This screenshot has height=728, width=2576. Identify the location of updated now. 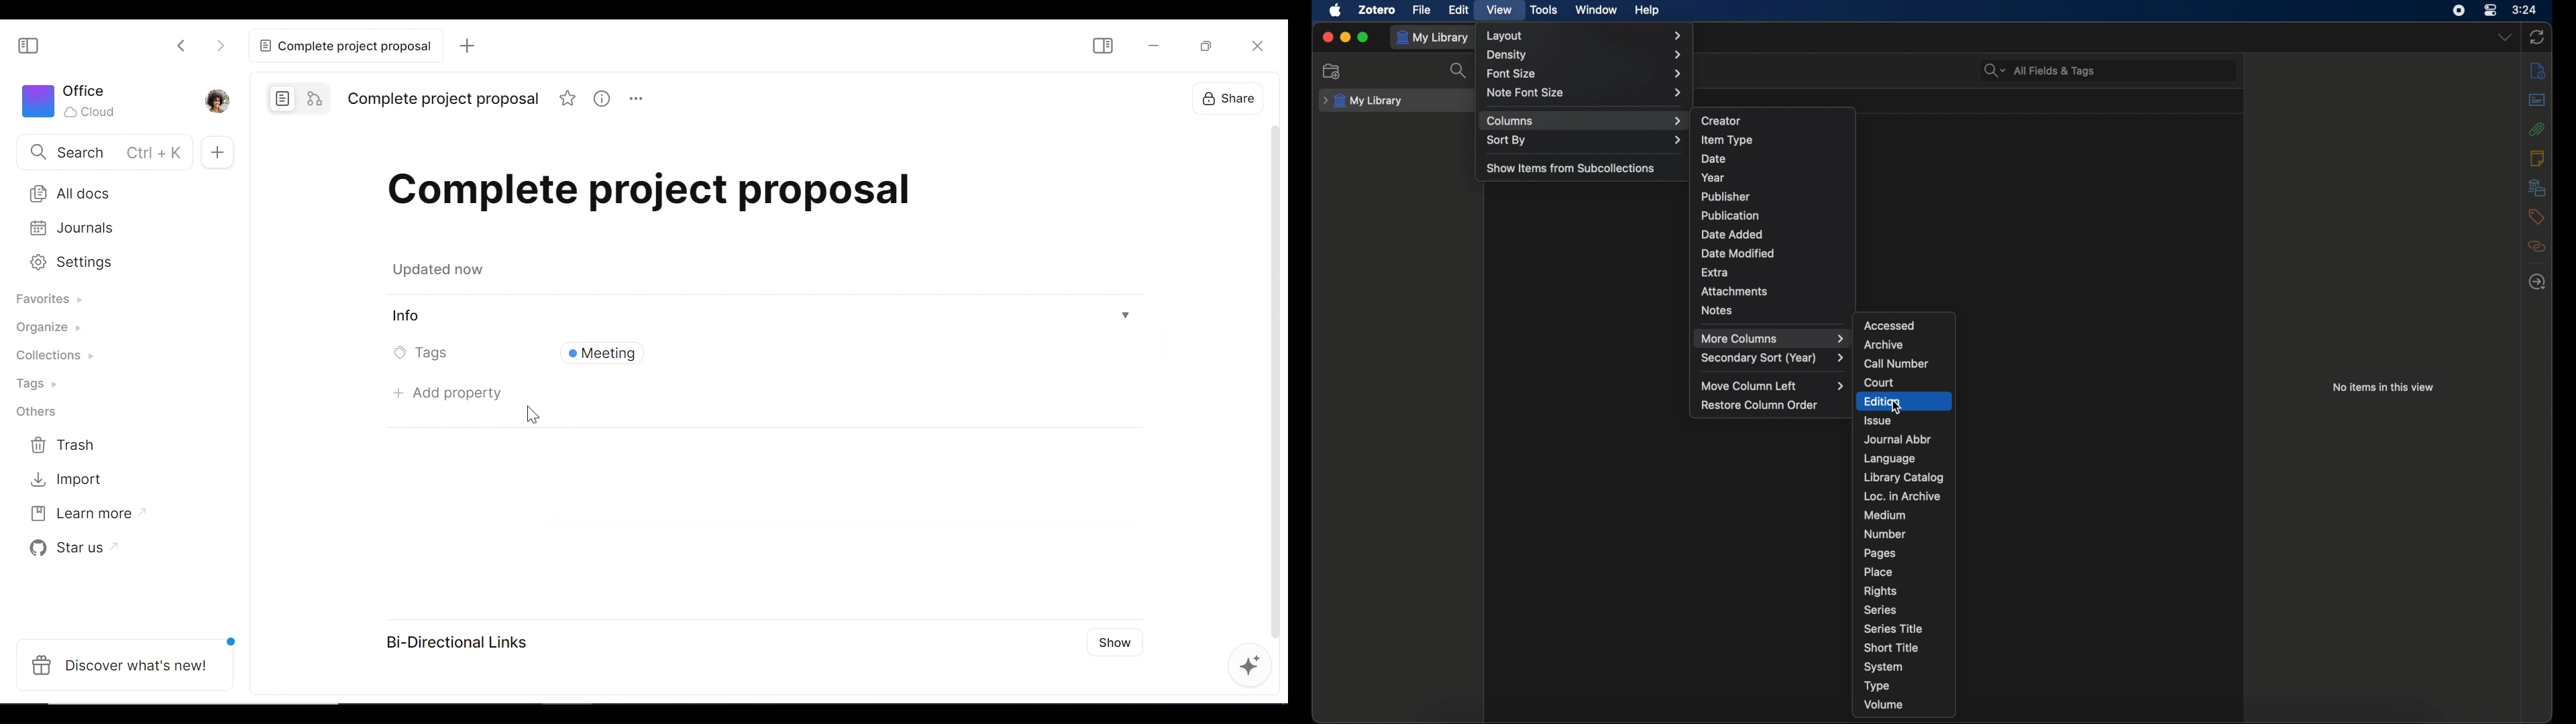
(441, 269).